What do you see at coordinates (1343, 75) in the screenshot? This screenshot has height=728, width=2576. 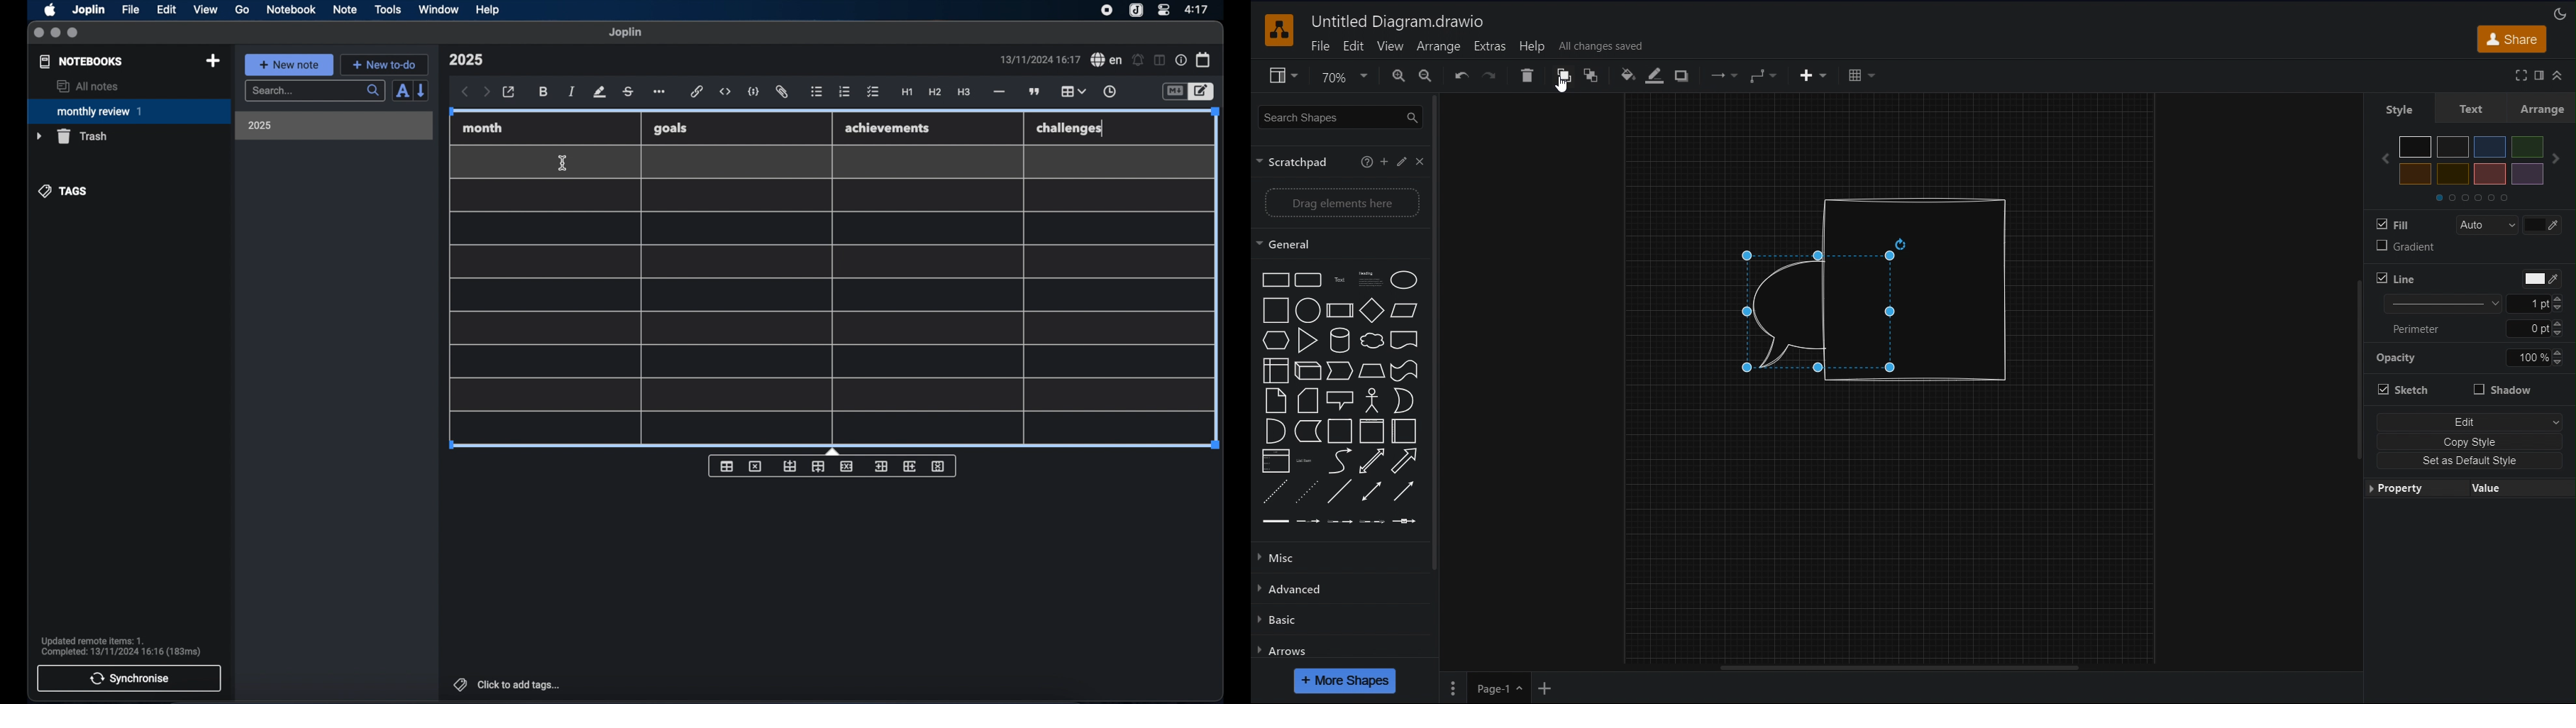 I see `Zoom` at bounding box center [1343, 75].